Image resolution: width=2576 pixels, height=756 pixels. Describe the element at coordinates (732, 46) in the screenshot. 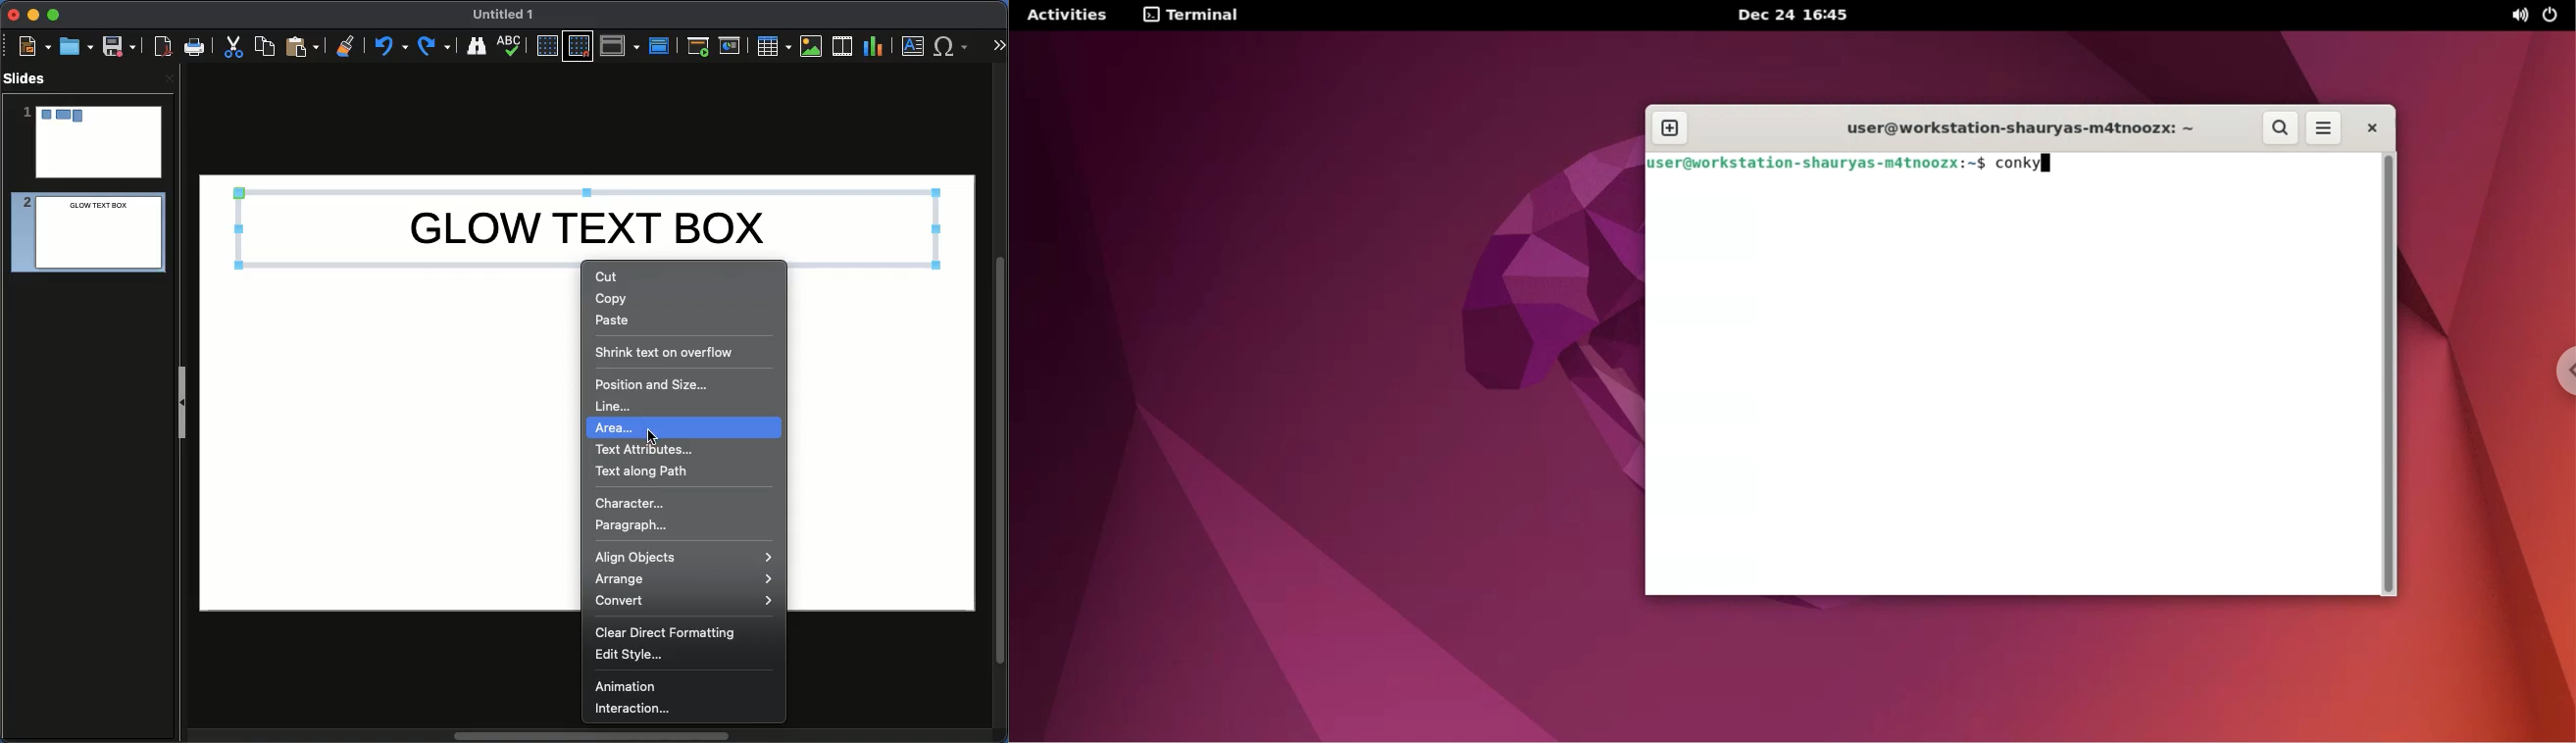

I see `Current slide` at that location.